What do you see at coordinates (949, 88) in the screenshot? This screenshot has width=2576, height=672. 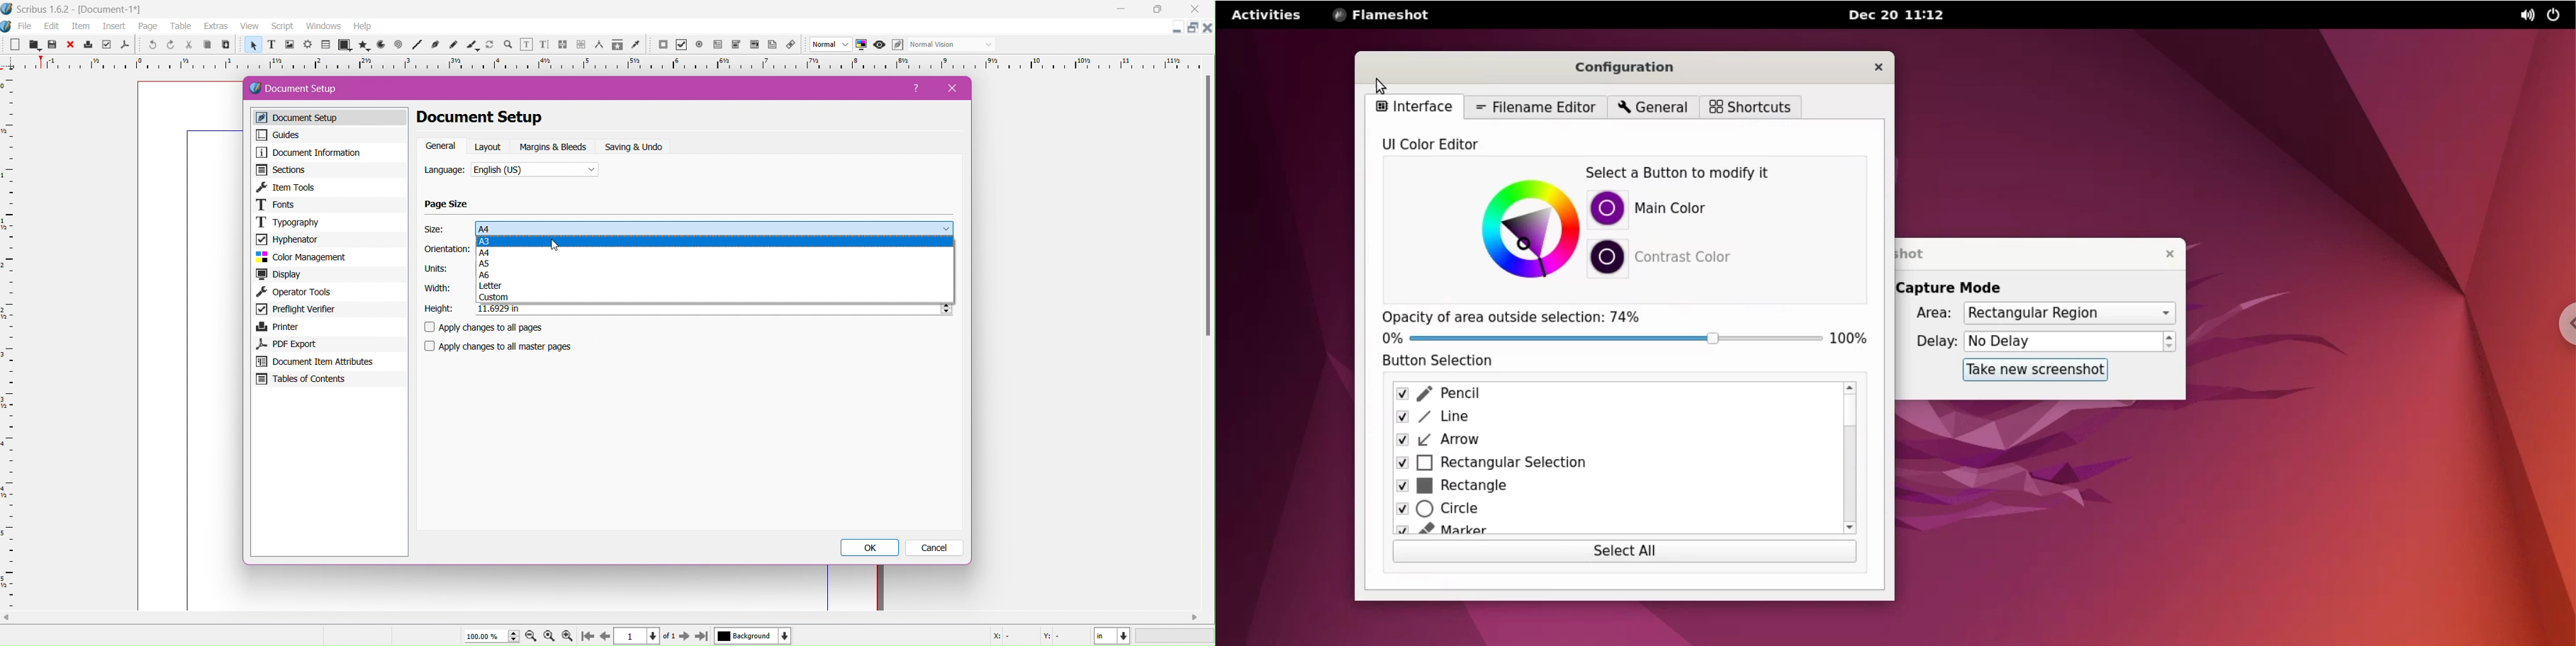 I see `Close` at bounding box center [949, 88].